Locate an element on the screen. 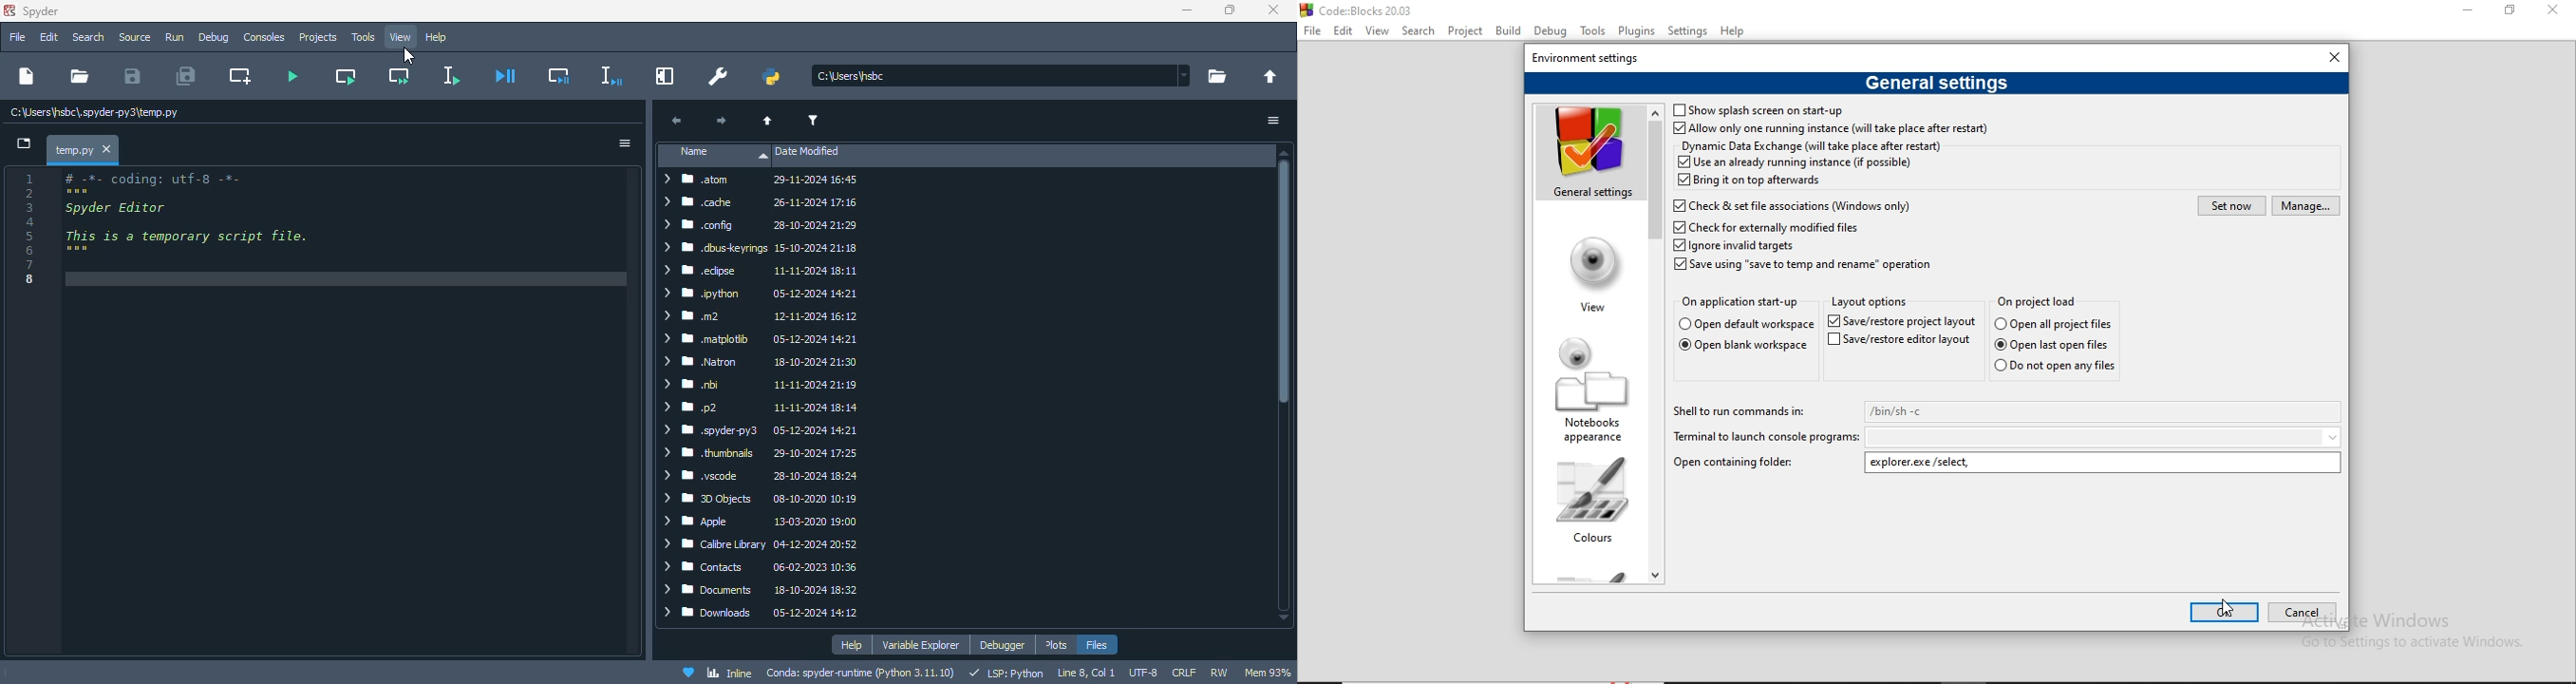 The image size is (2576, 700). options is located at coordinates (627, 143).